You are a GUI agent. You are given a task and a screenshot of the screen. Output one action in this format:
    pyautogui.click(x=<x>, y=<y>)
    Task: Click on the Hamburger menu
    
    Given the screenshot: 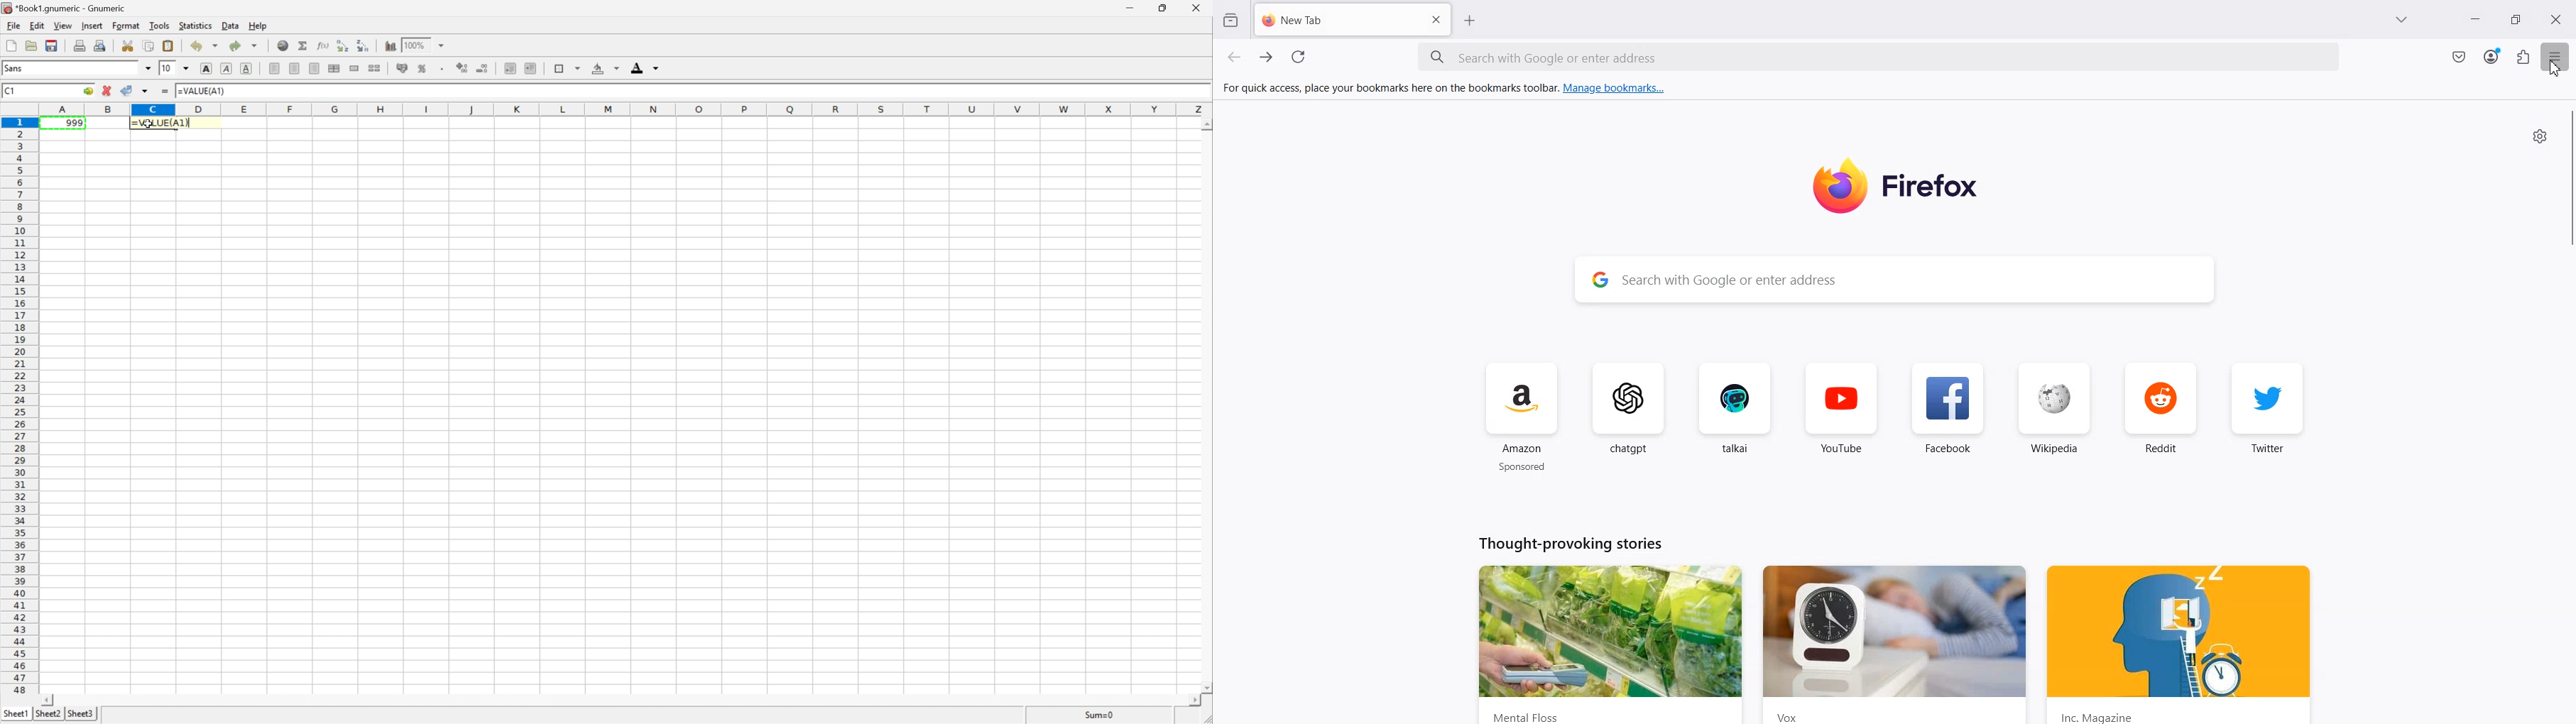 What is the action you would take?
    pyautogui.click(x=2557, y=57)
    